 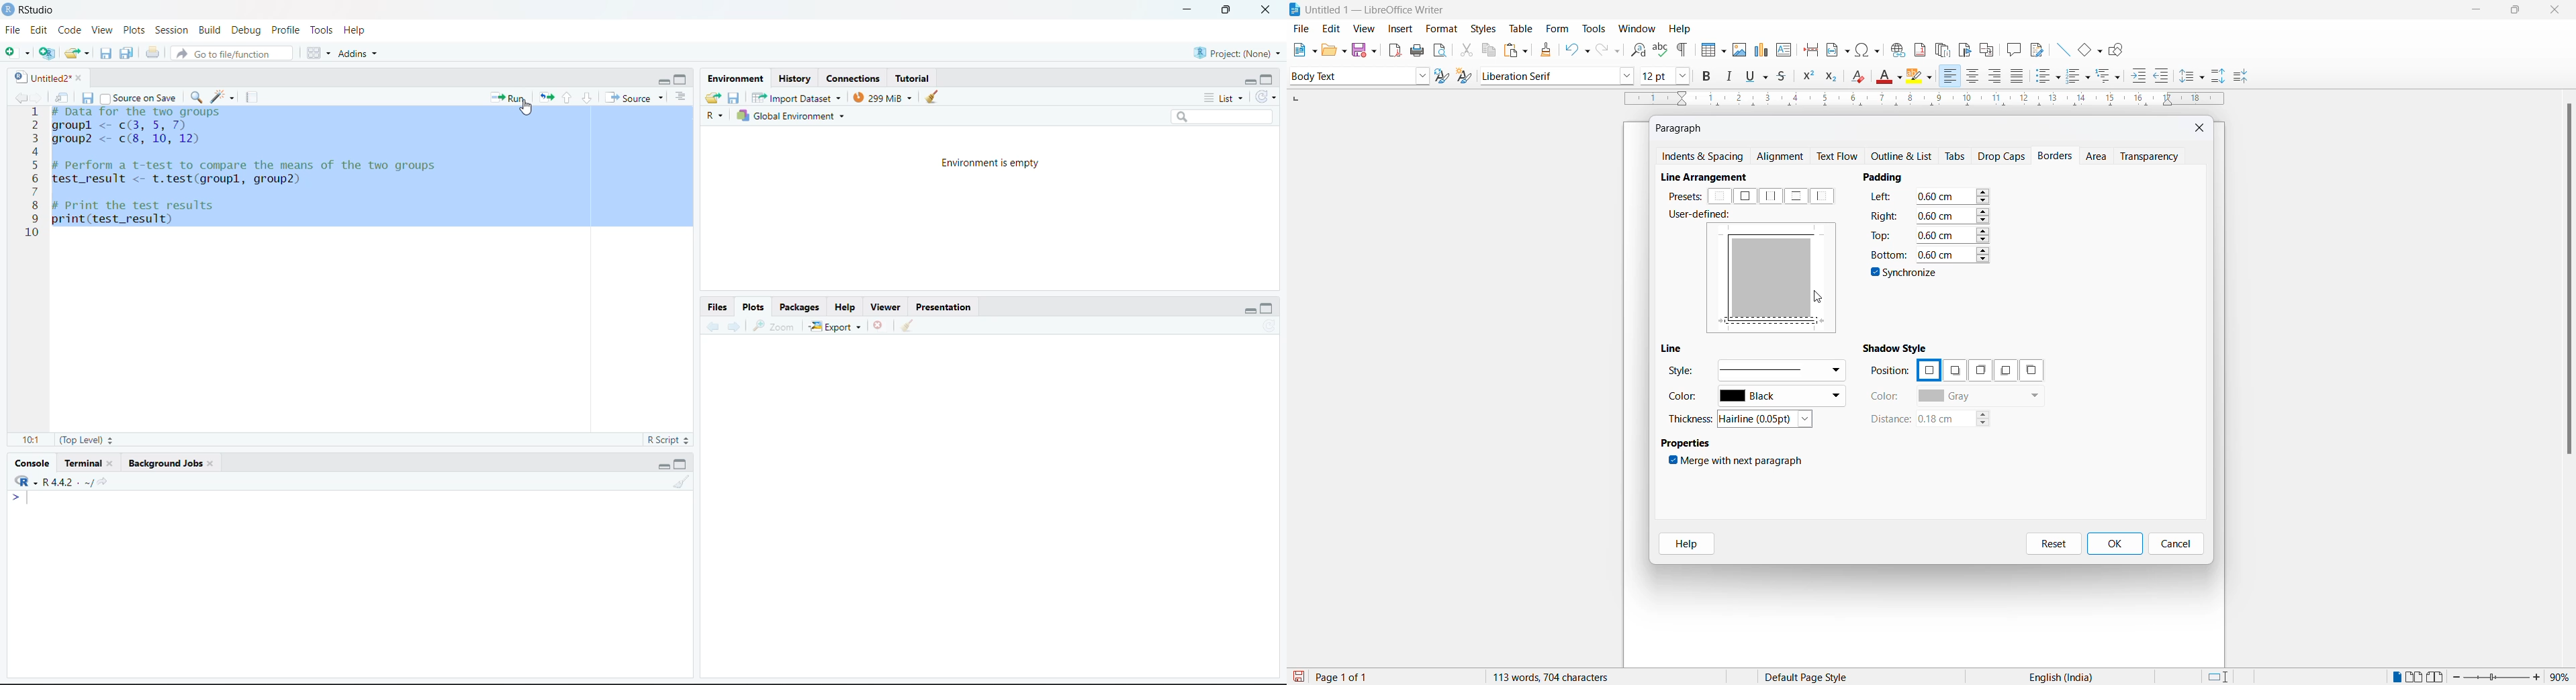 I want to click on Code, so click(x=70, y=31).